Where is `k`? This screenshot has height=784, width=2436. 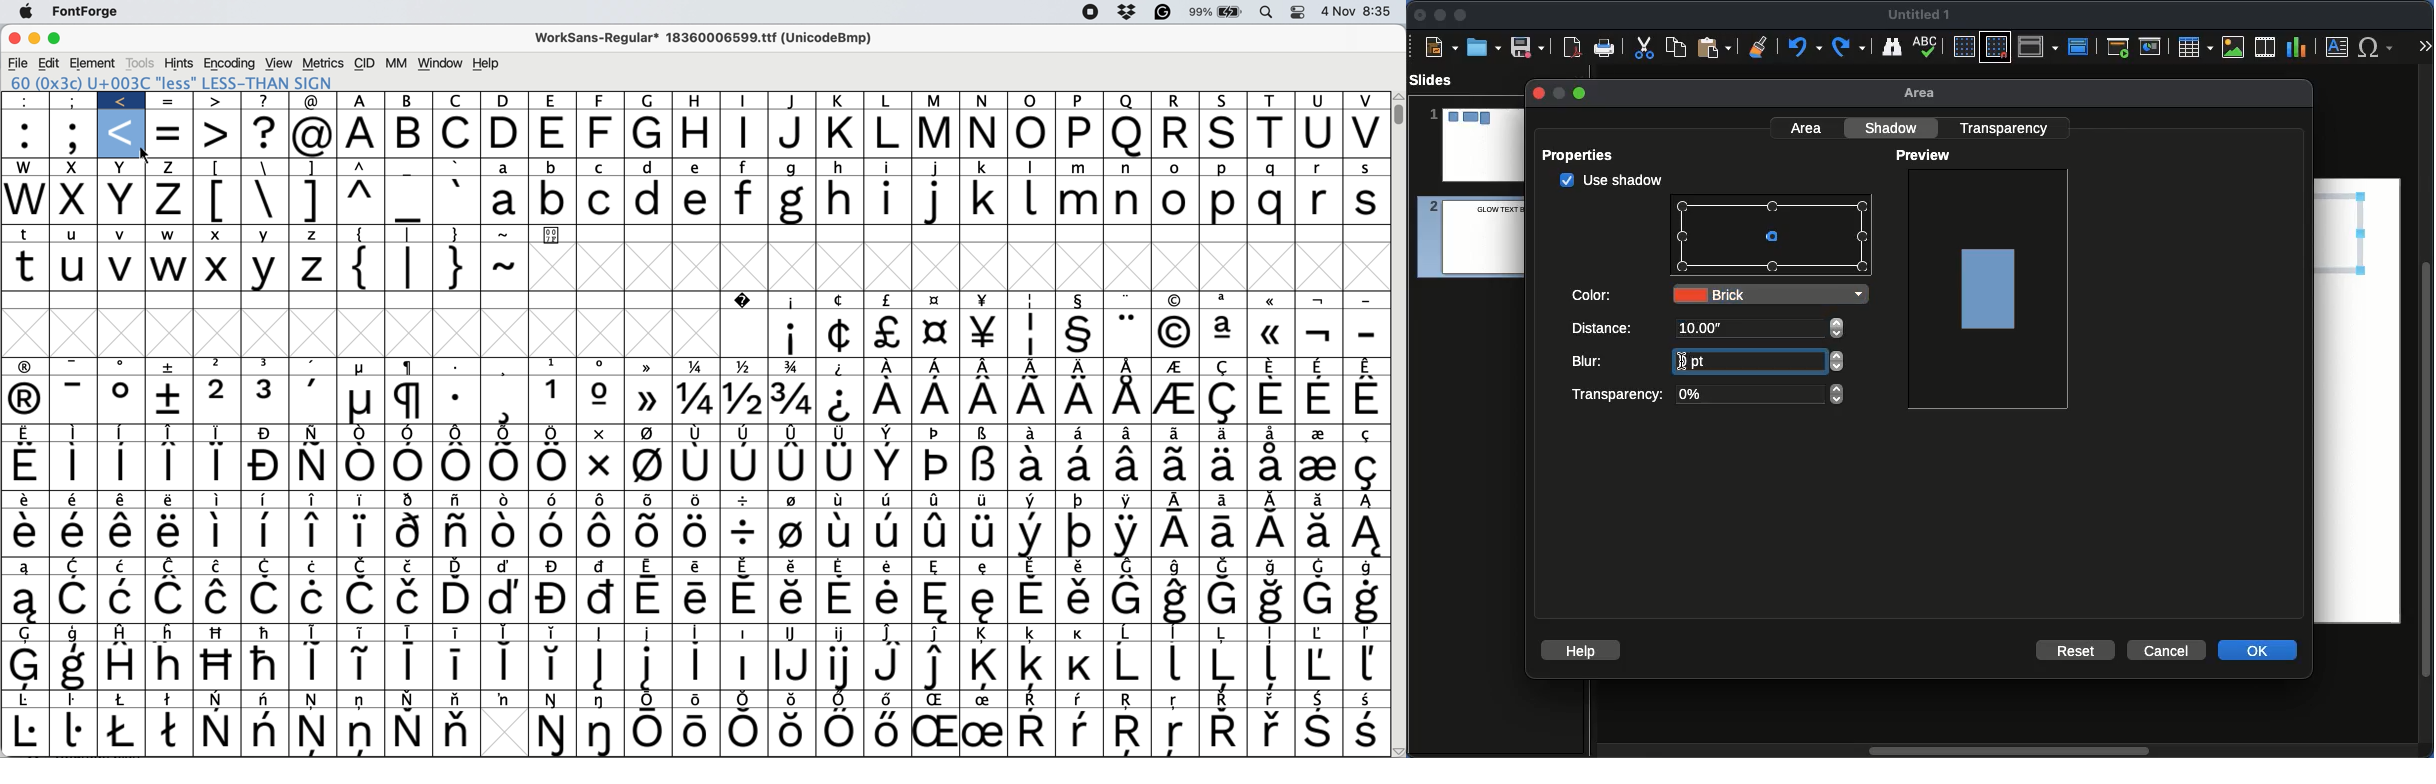
k is located at coordinates (985, 167).